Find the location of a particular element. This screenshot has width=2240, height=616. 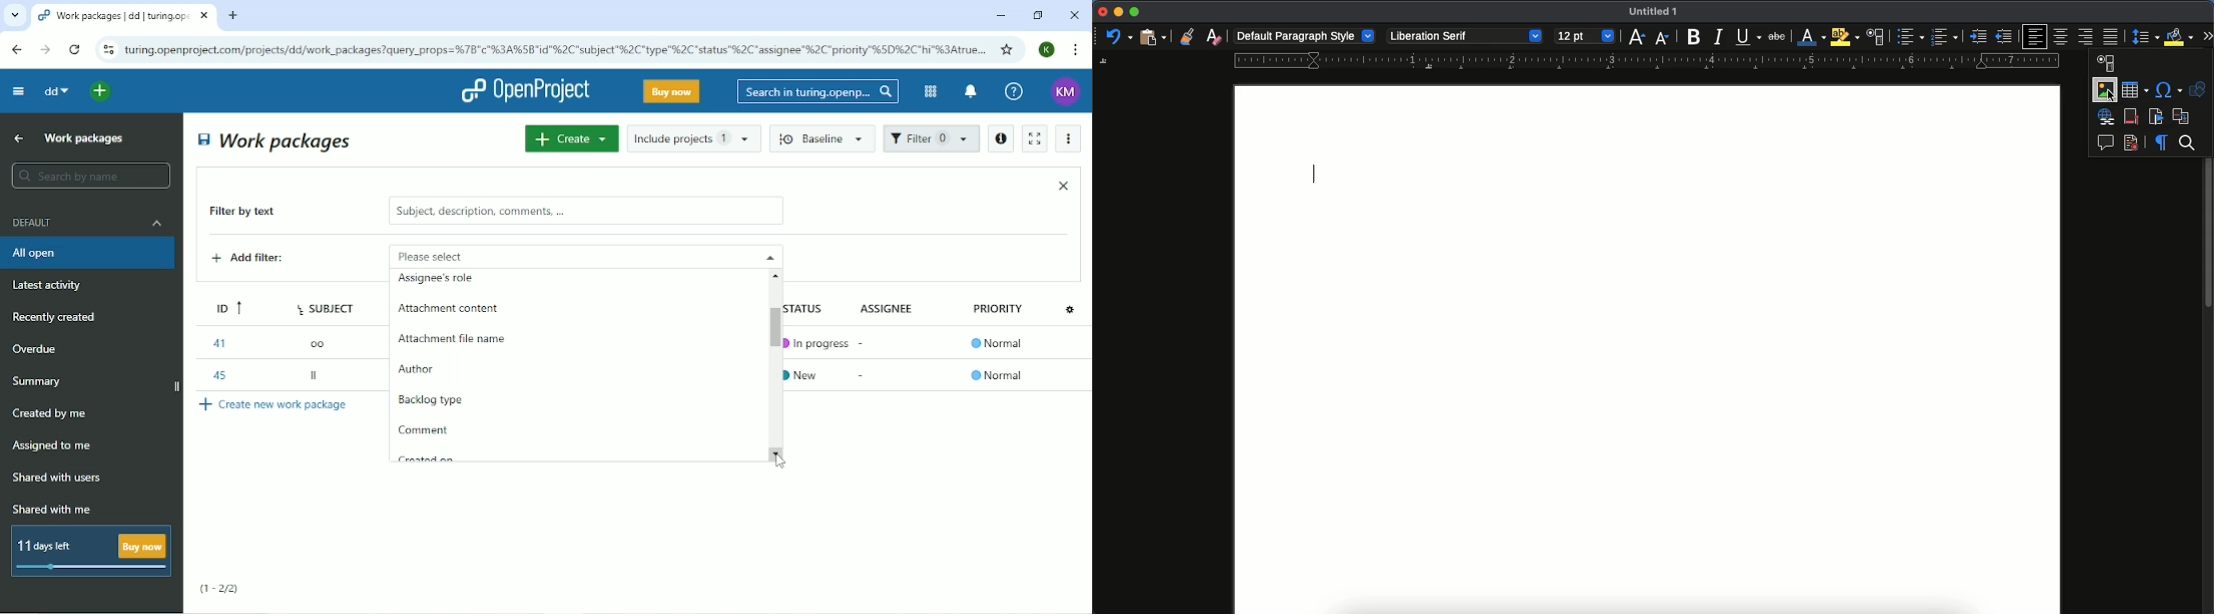

attachment content is located at coordinates (450, 308).